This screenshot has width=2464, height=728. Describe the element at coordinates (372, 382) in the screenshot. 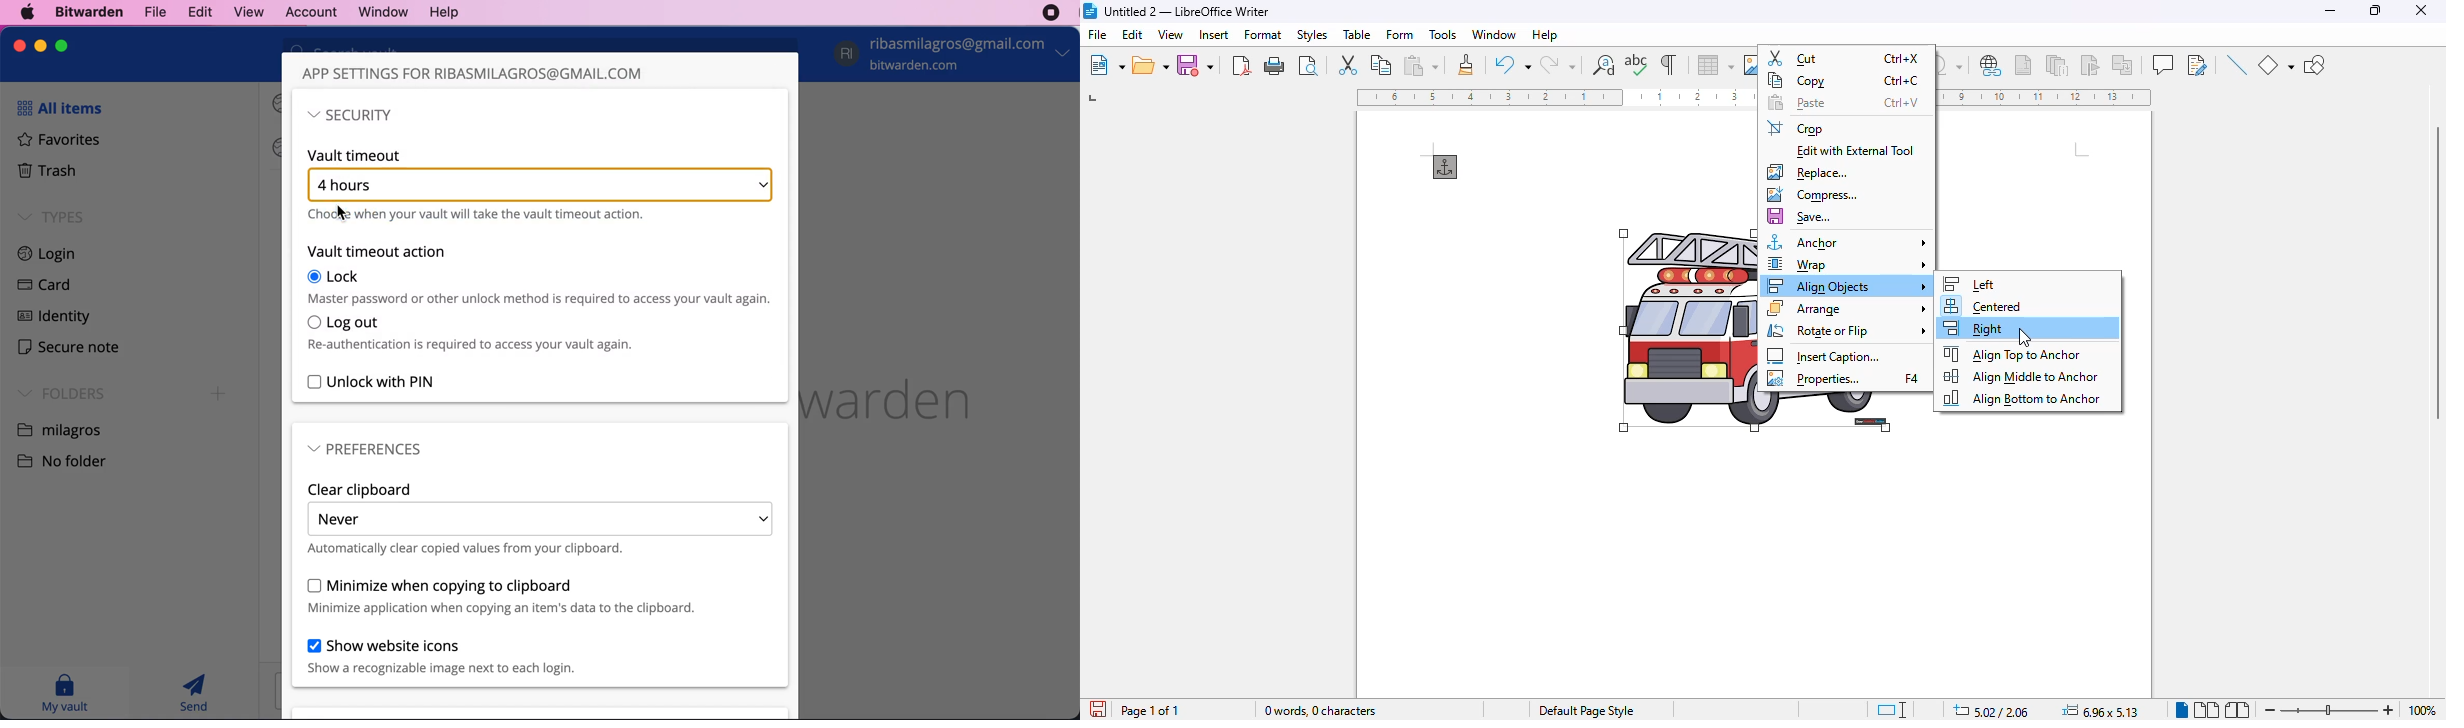

I see `unlock with pin` at that location.